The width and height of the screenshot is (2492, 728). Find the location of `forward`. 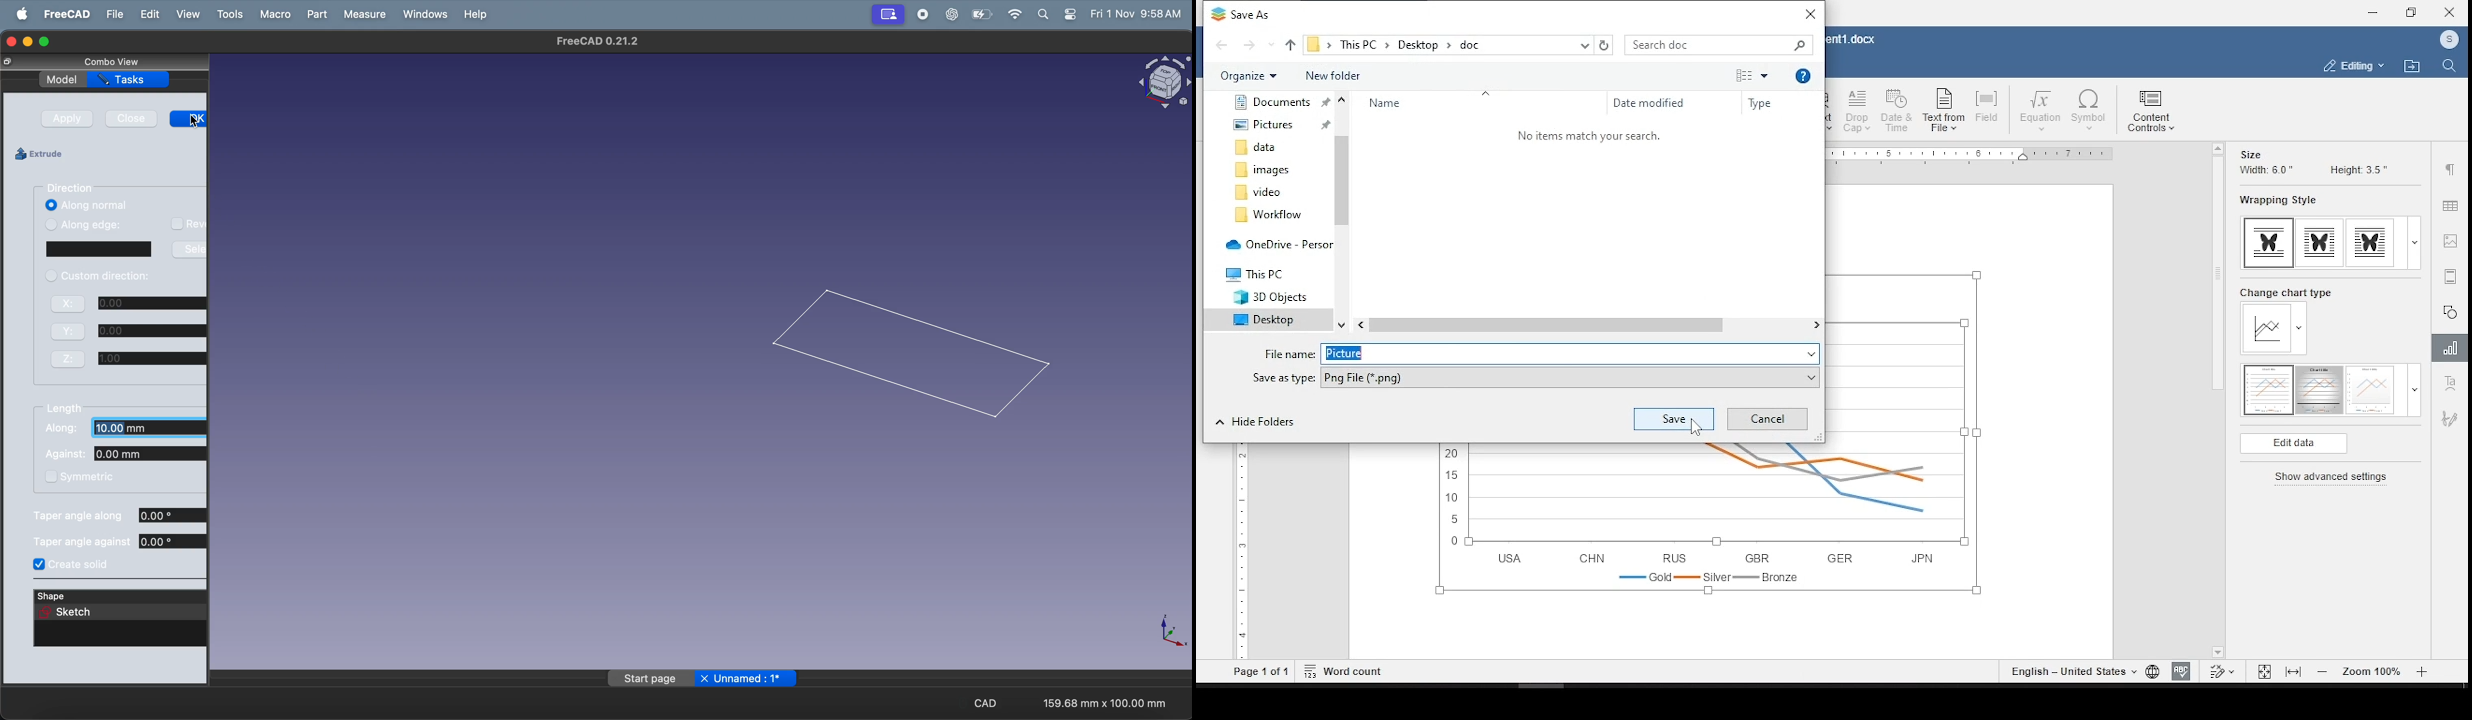

forward is located at coordinates (1249, 46).